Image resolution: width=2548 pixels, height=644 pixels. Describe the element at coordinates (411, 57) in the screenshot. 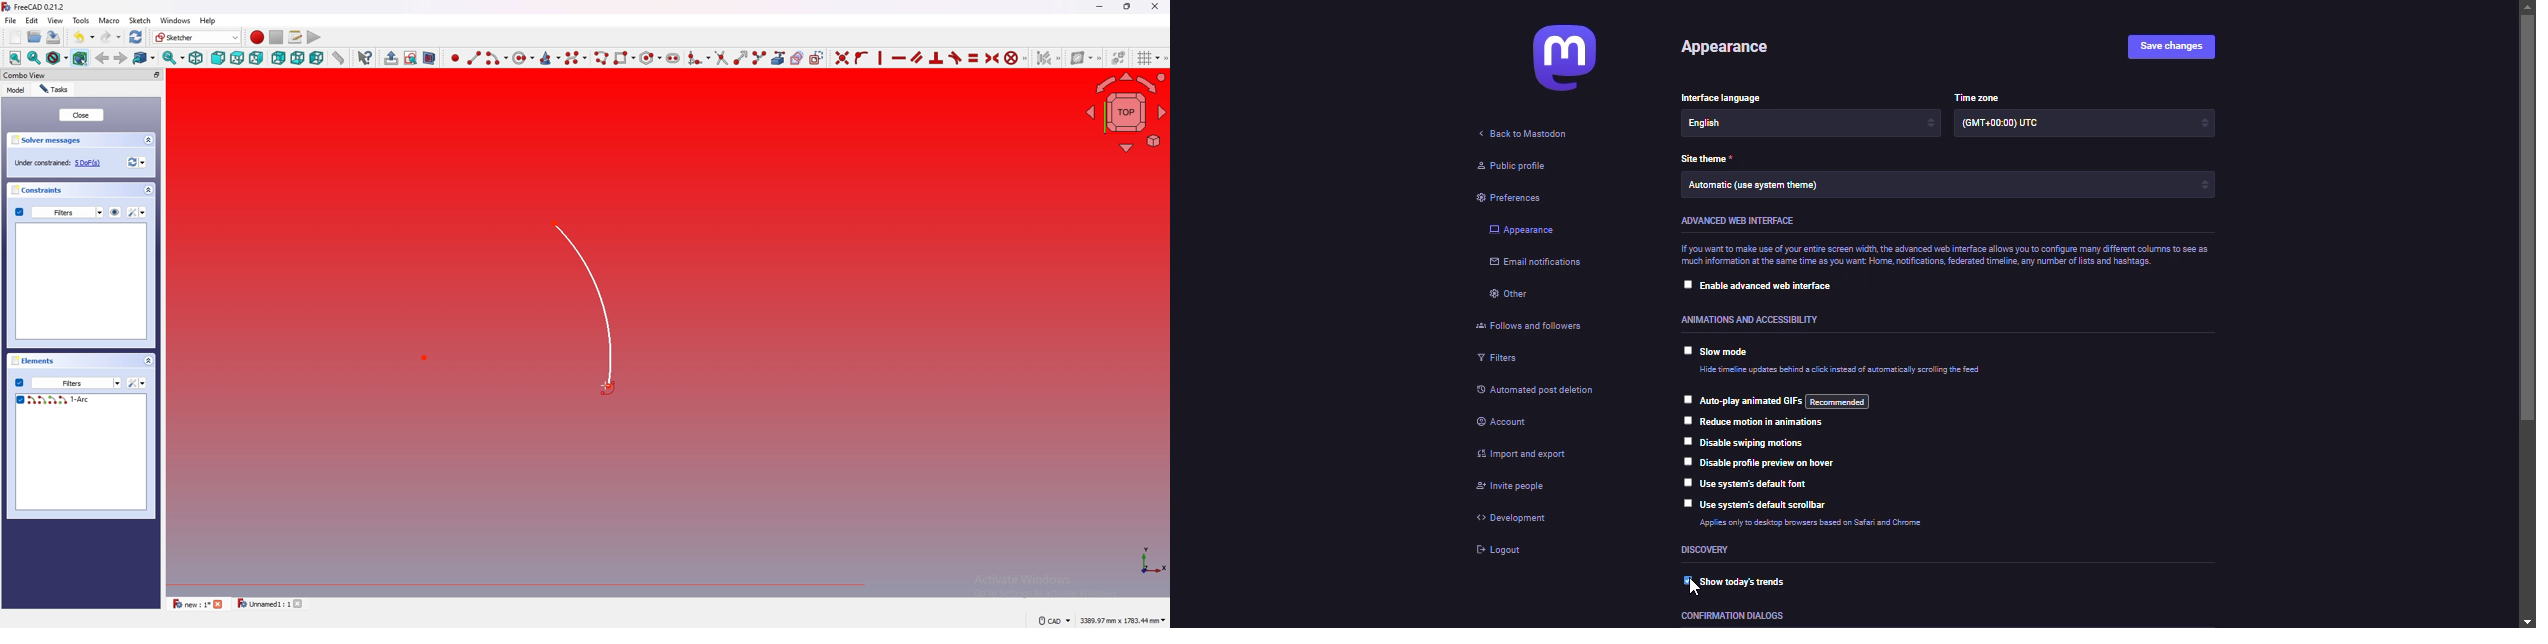

I see `view sketch` at that location.